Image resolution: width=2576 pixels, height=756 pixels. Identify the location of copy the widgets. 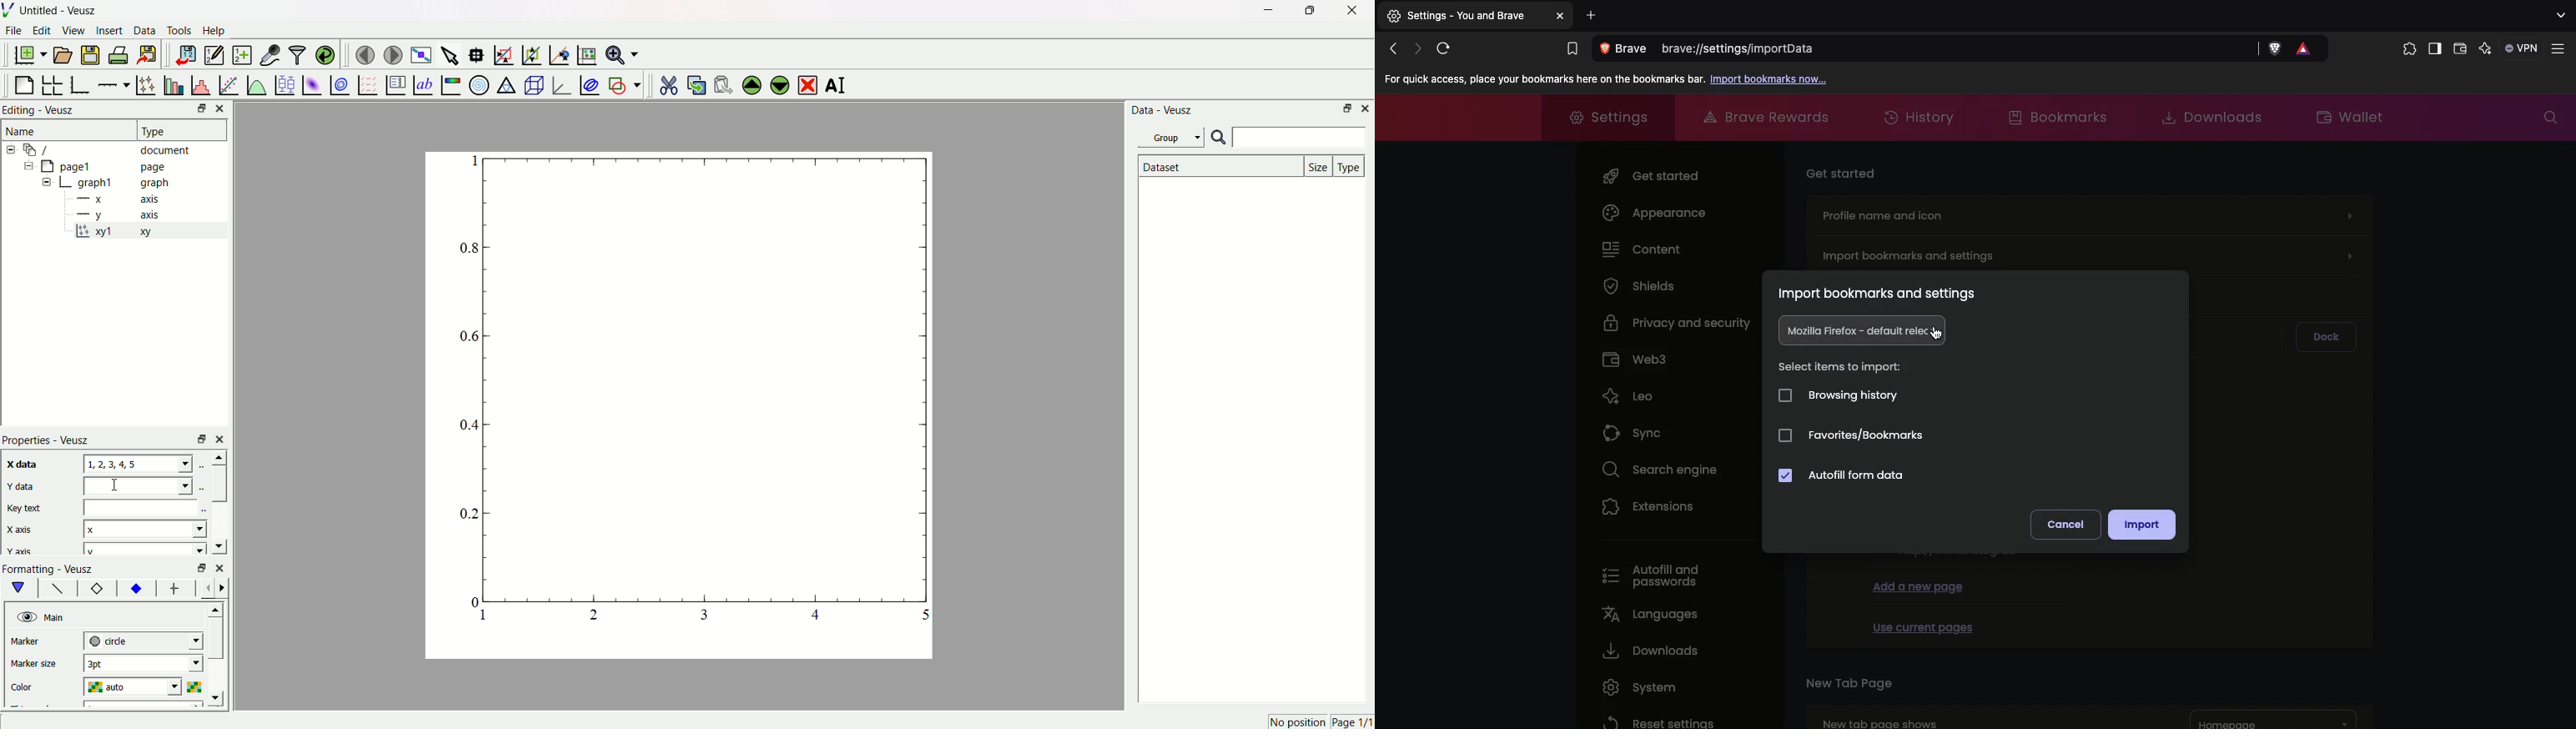
(696, 83).